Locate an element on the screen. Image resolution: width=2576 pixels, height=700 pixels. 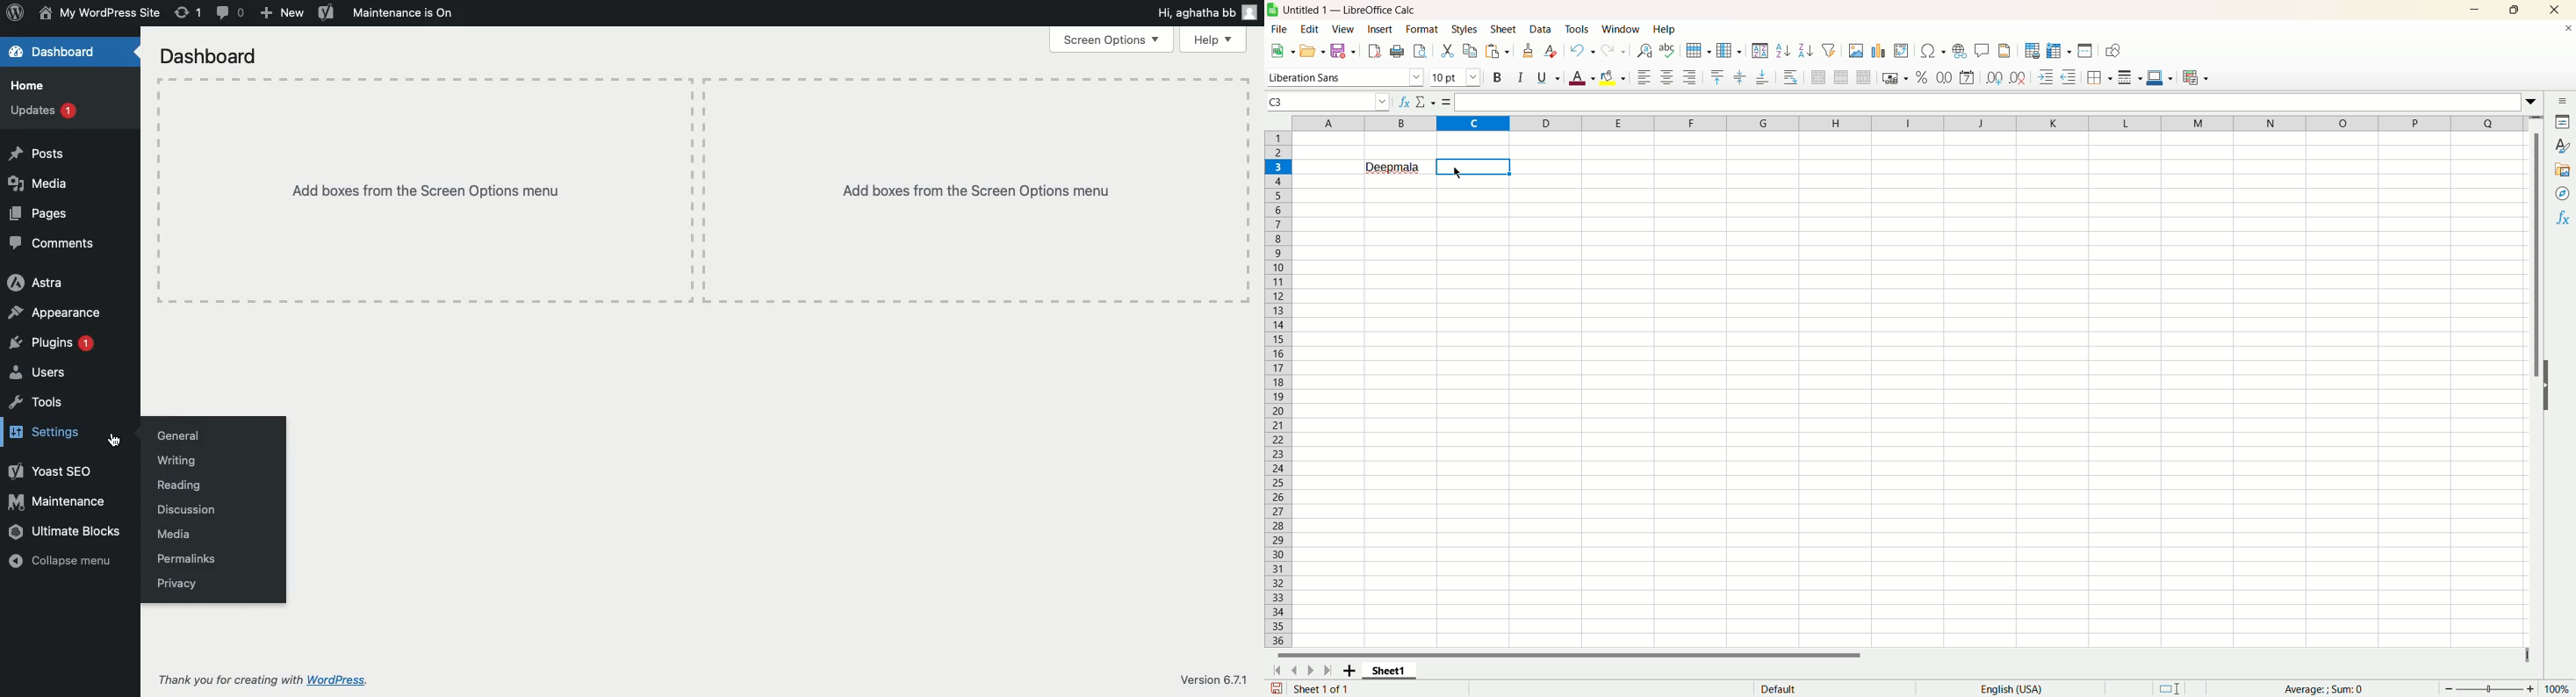
cursor is located at coordinates (1456, 172).